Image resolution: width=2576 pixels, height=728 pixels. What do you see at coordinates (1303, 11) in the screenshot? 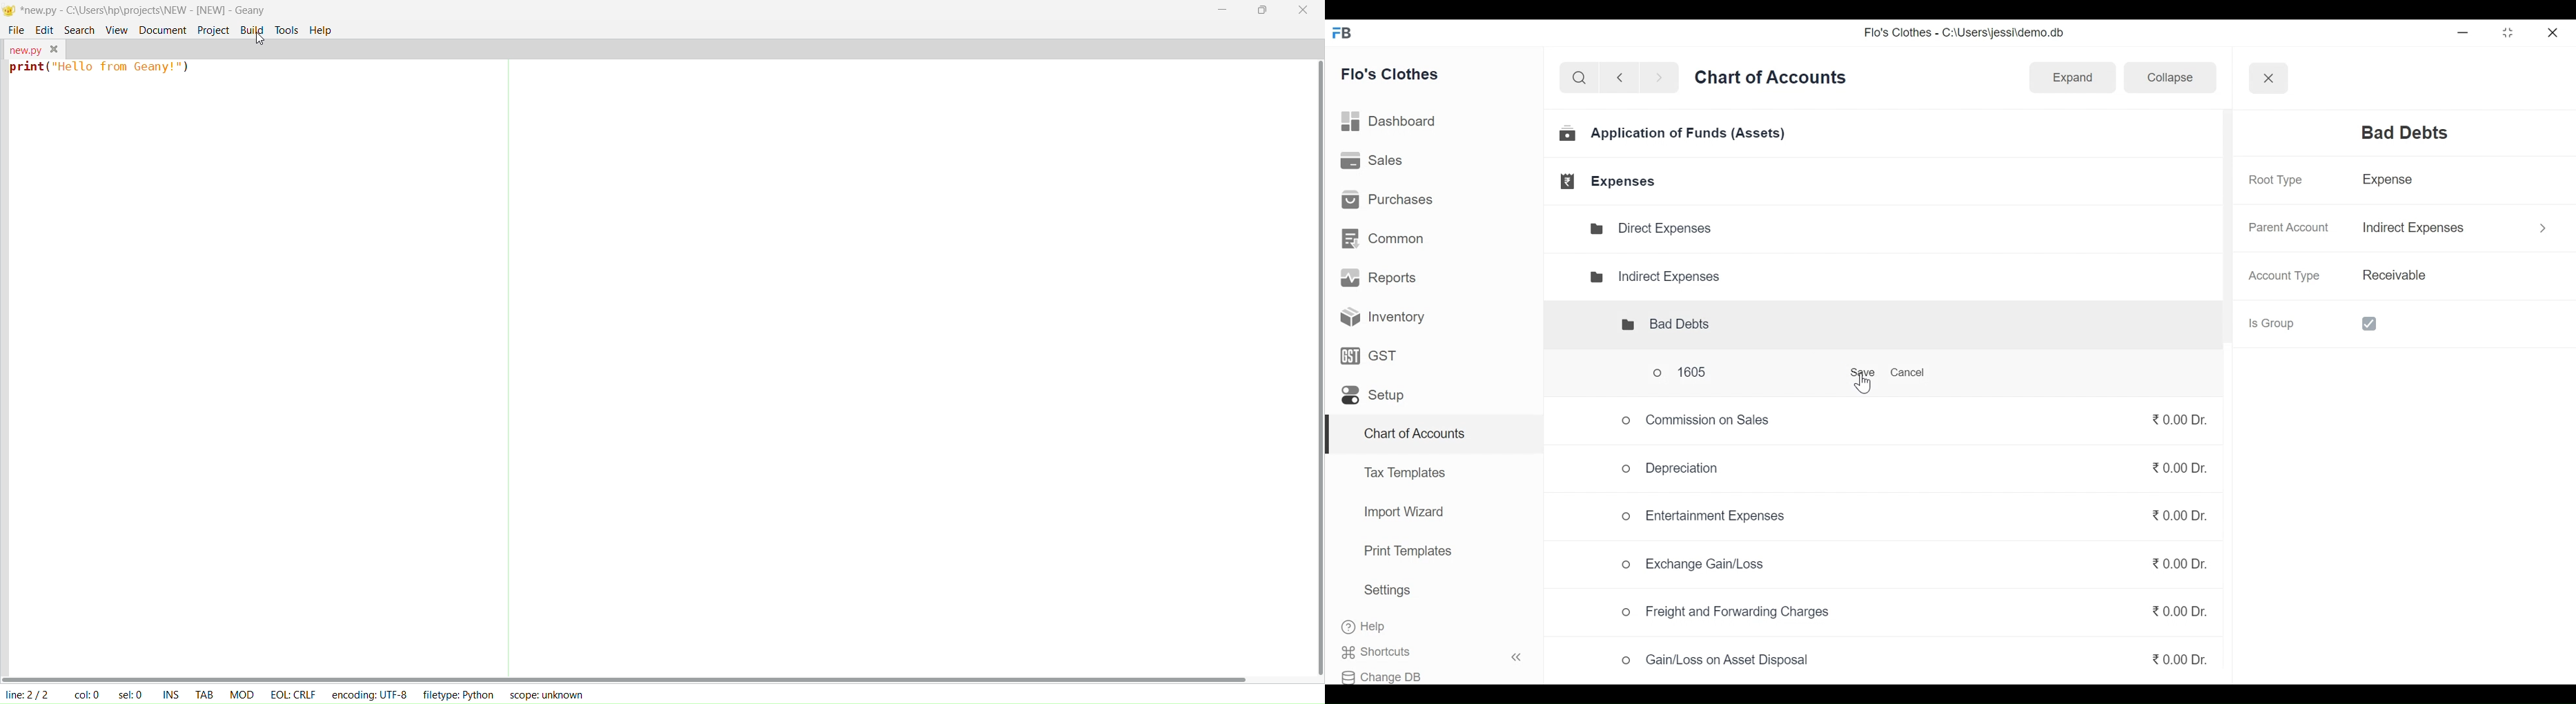
I see `close` at bounding box center [1303, 11].